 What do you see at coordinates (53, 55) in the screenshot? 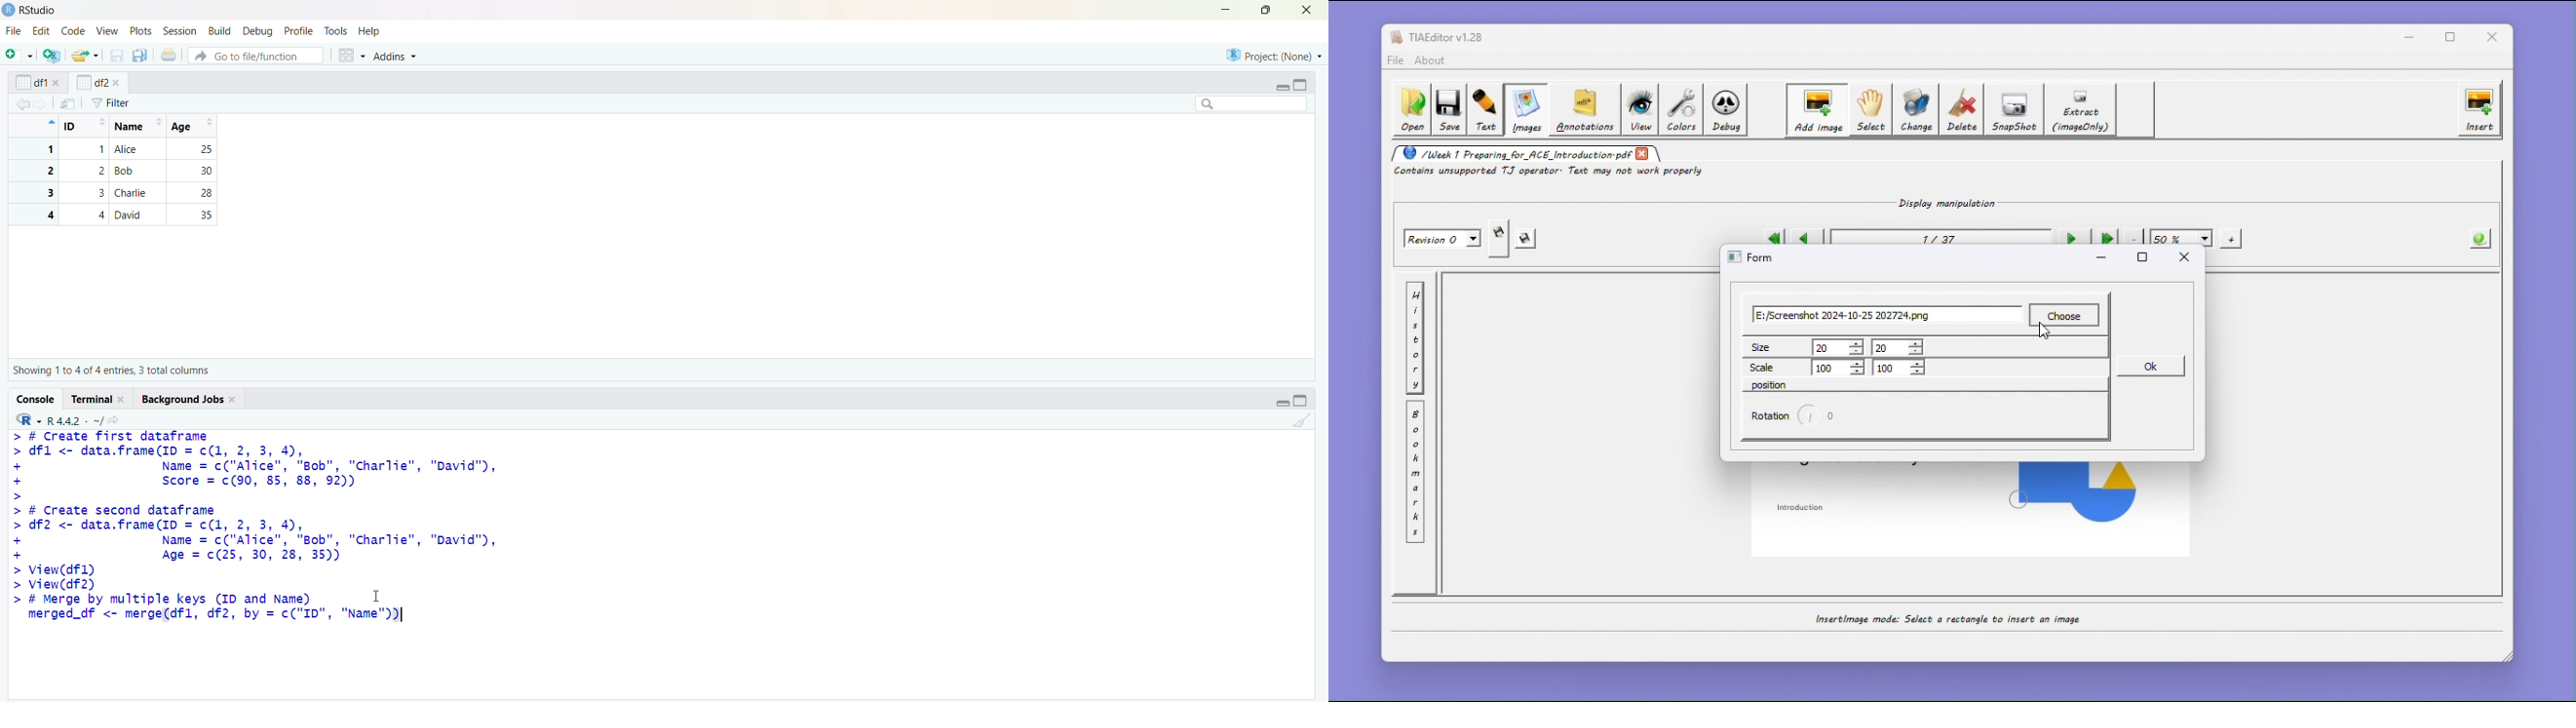
I see `add R file` at bounding box center [53, 55].